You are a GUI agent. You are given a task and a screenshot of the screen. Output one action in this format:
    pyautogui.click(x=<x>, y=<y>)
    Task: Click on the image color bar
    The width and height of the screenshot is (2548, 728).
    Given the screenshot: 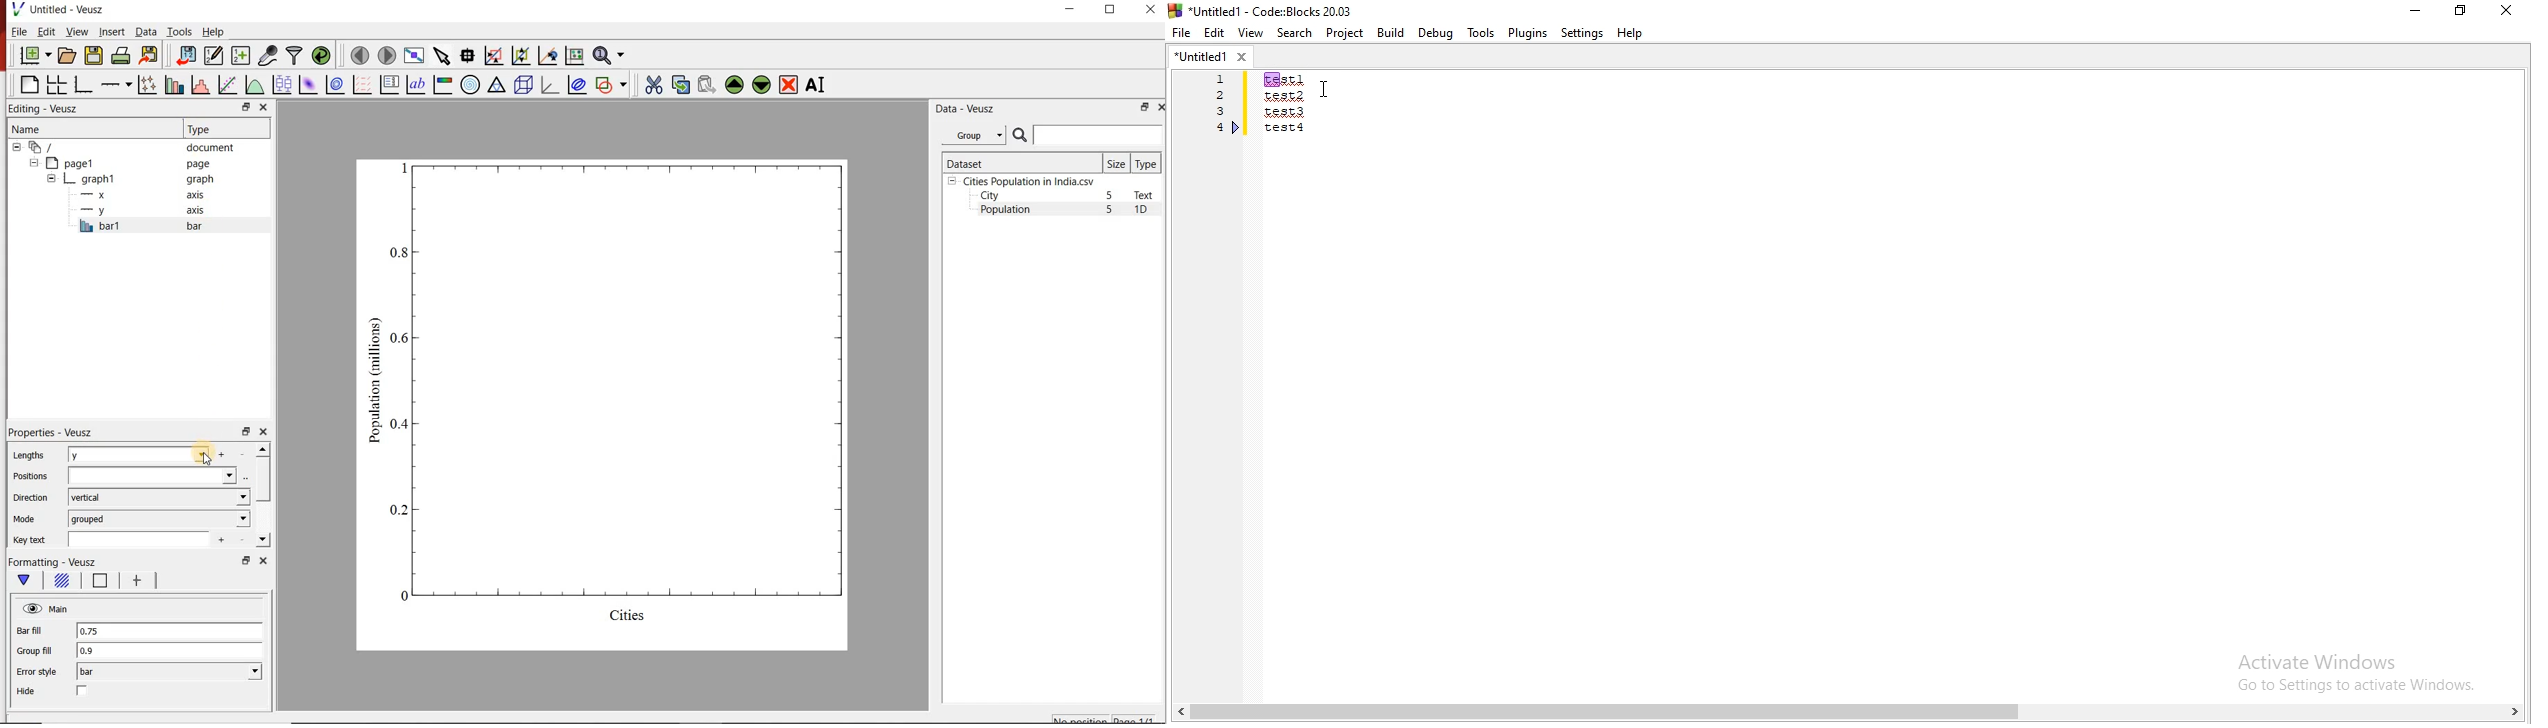 What is the action you would take?
    pyautogui.click(x=442, y=85)
    